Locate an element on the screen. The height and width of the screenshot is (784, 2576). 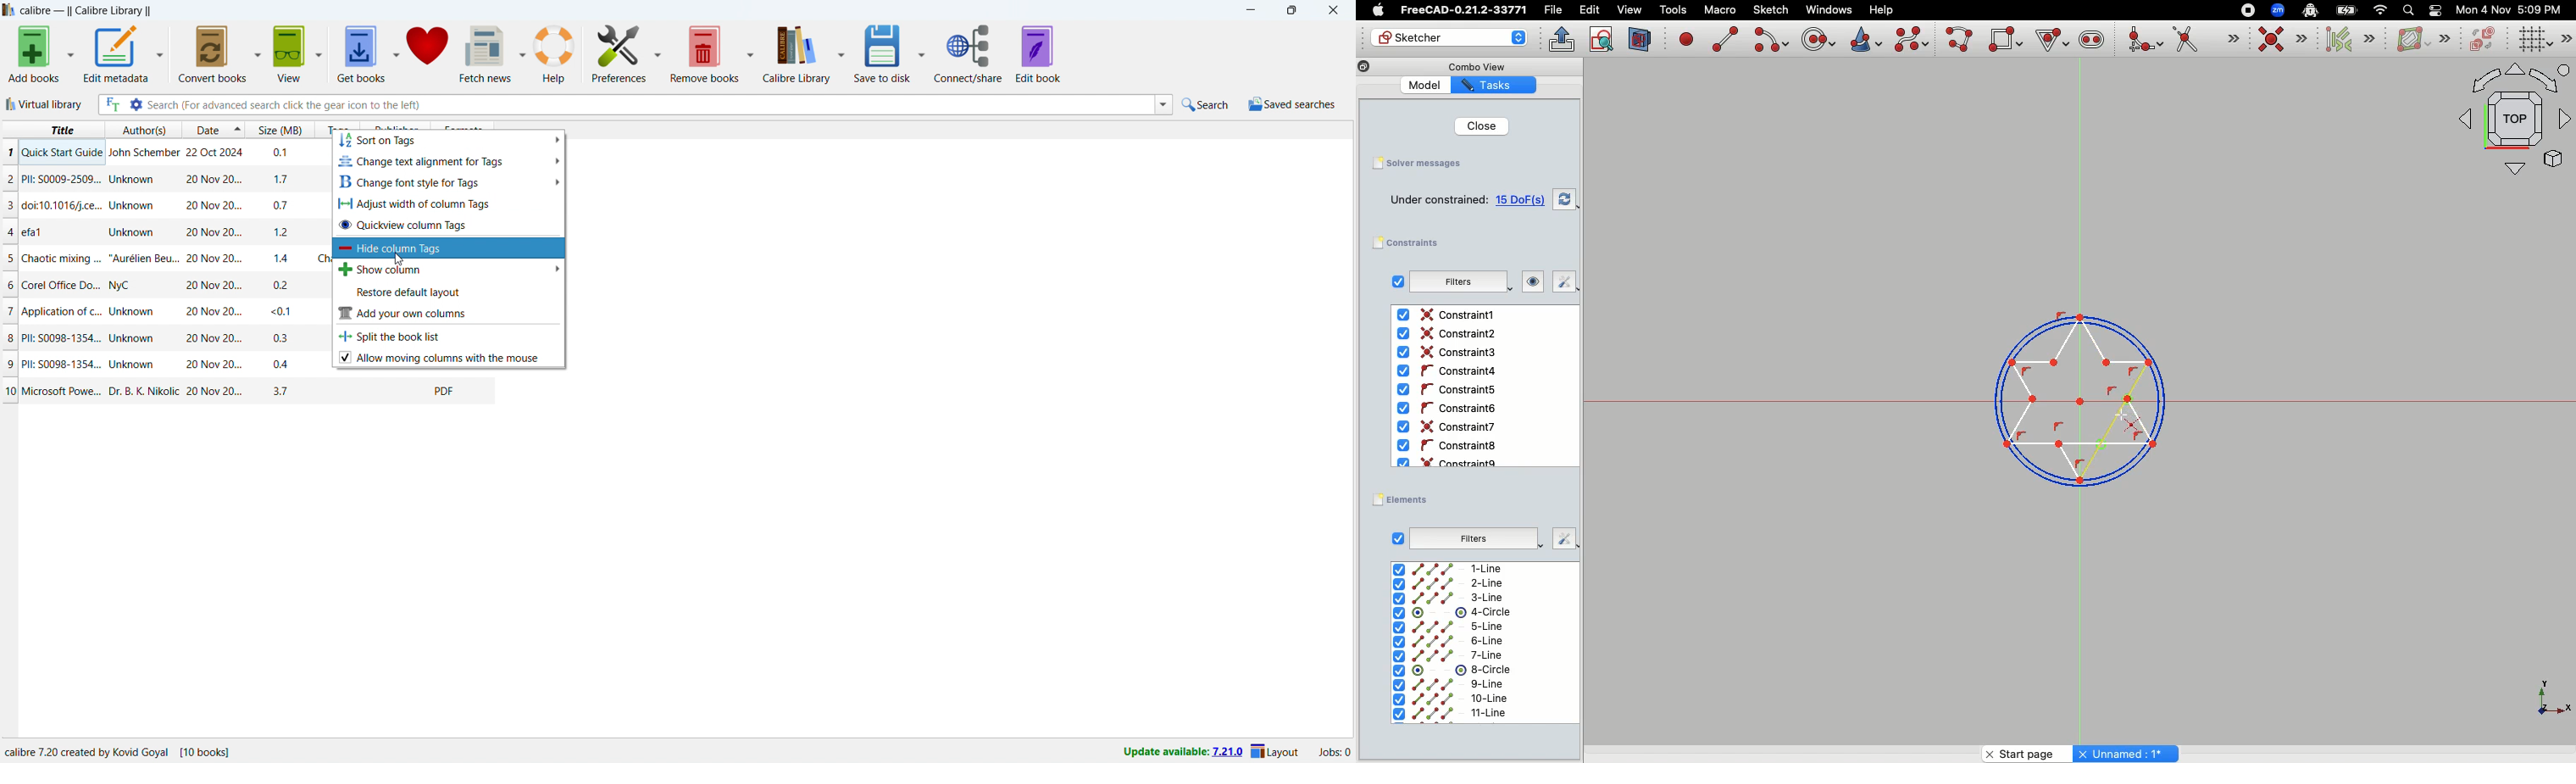
edit book is located at coordinates (1038, 54).